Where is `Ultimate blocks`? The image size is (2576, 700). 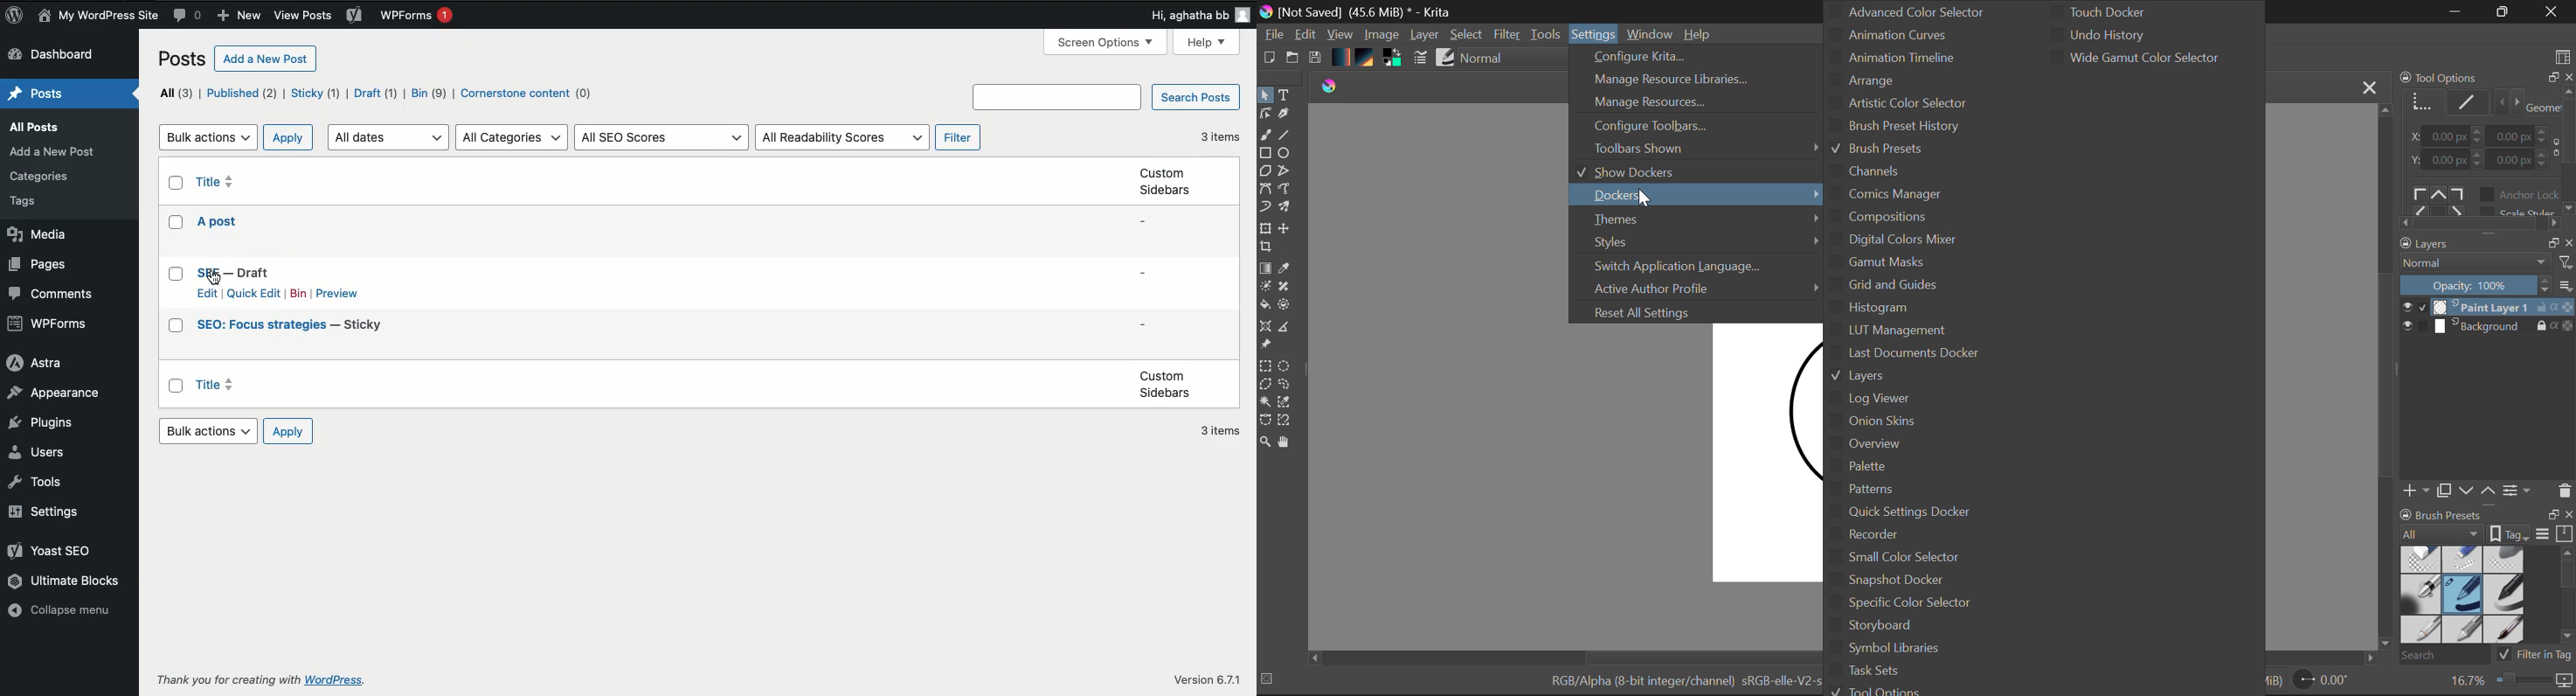
Ultimate blocks is located at coordinates (63, 581).